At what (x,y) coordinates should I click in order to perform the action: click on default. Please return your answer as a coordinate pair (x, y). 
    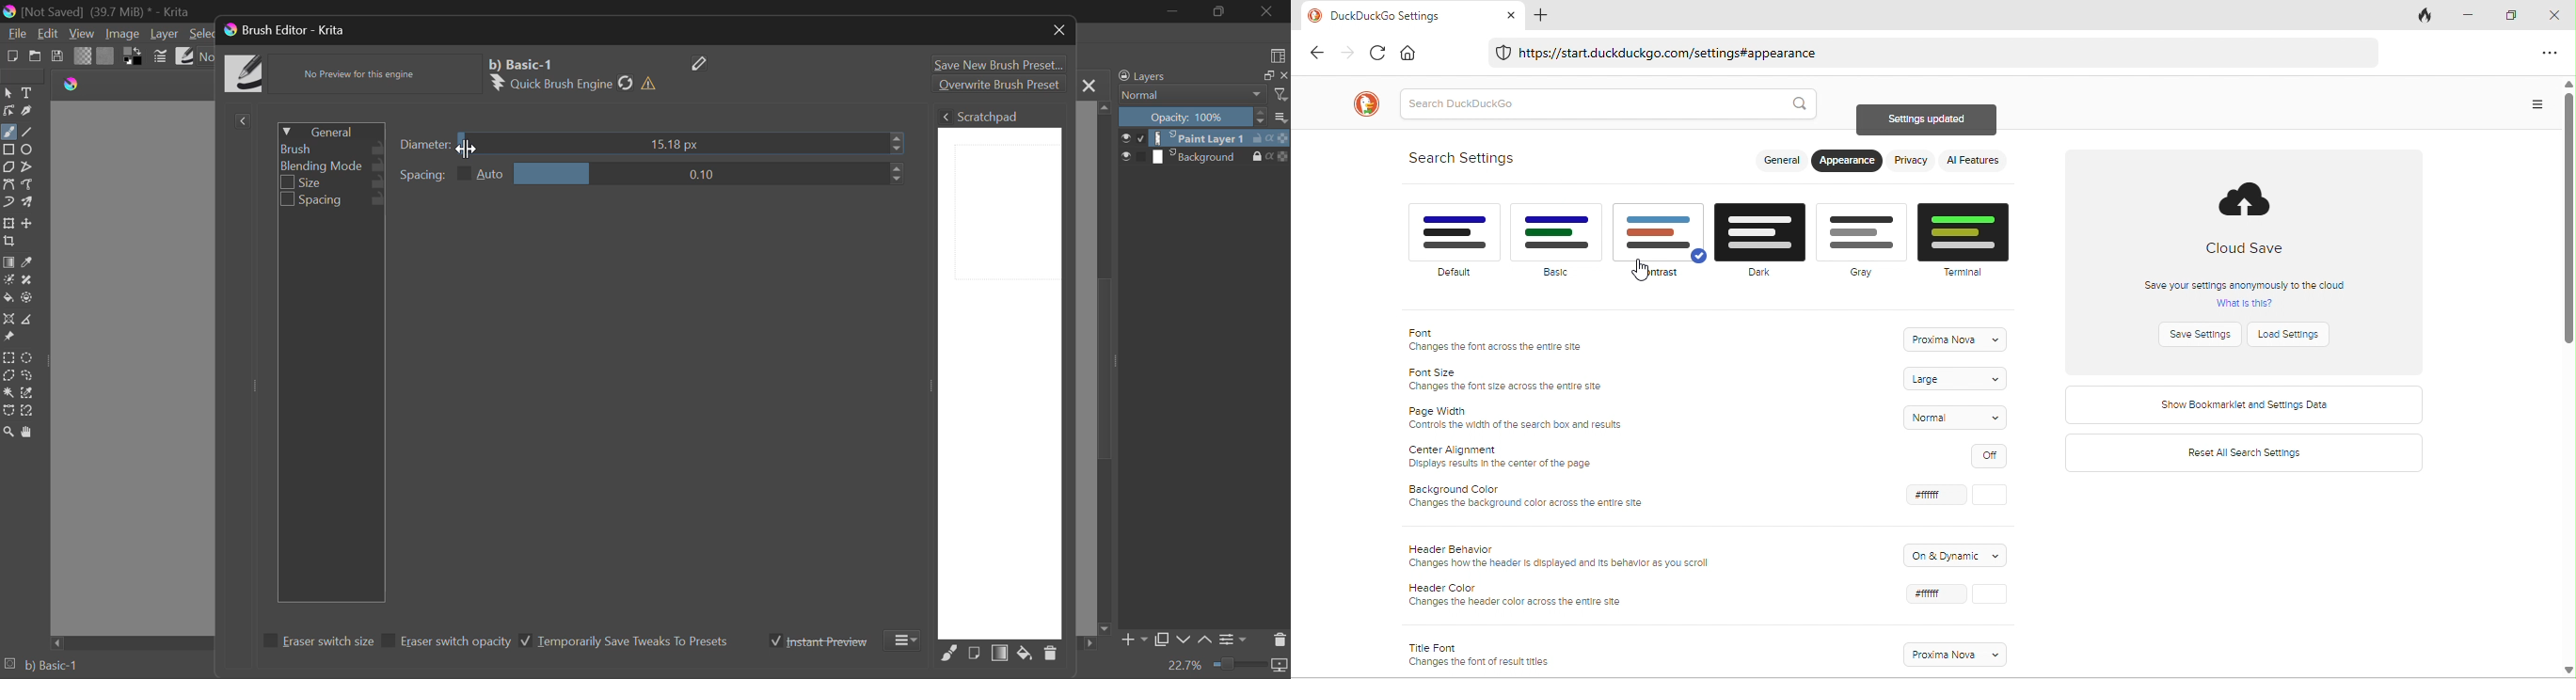
    Looking at the image, I should click on (1453, 242).